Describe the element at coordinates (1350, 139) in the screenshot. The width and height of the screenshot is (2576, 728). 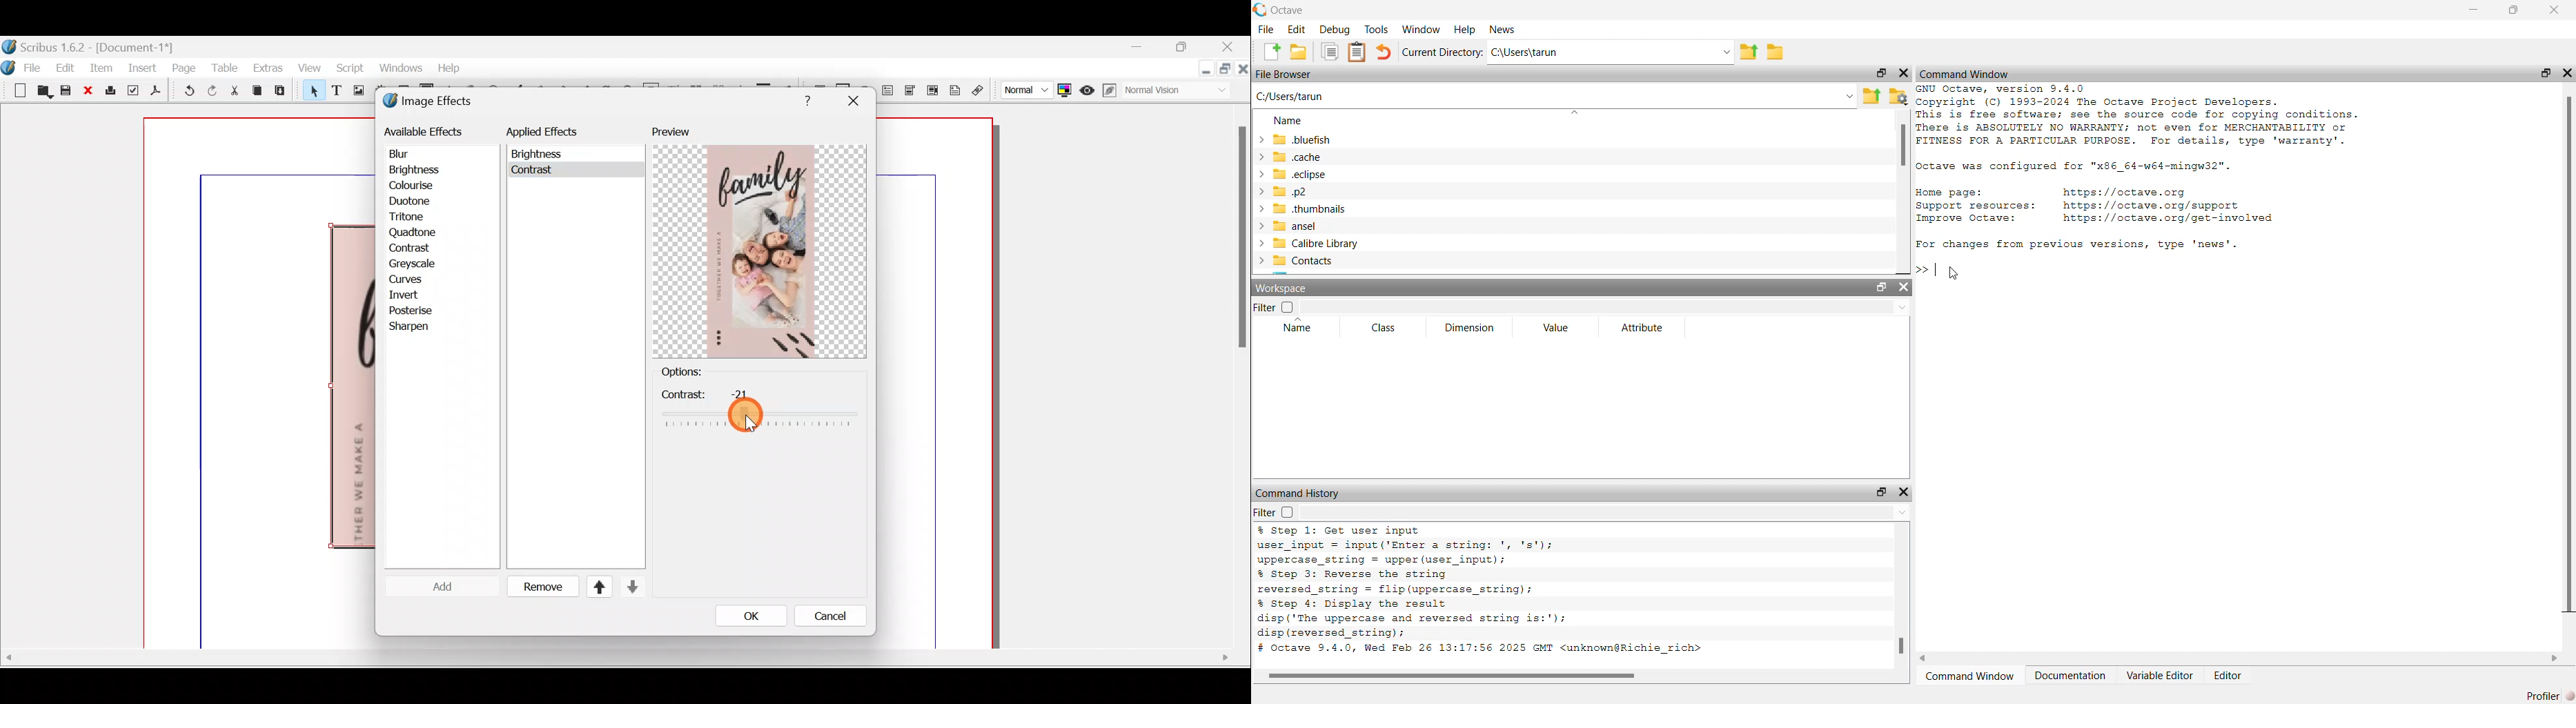
I see `.bluefish` at that location.